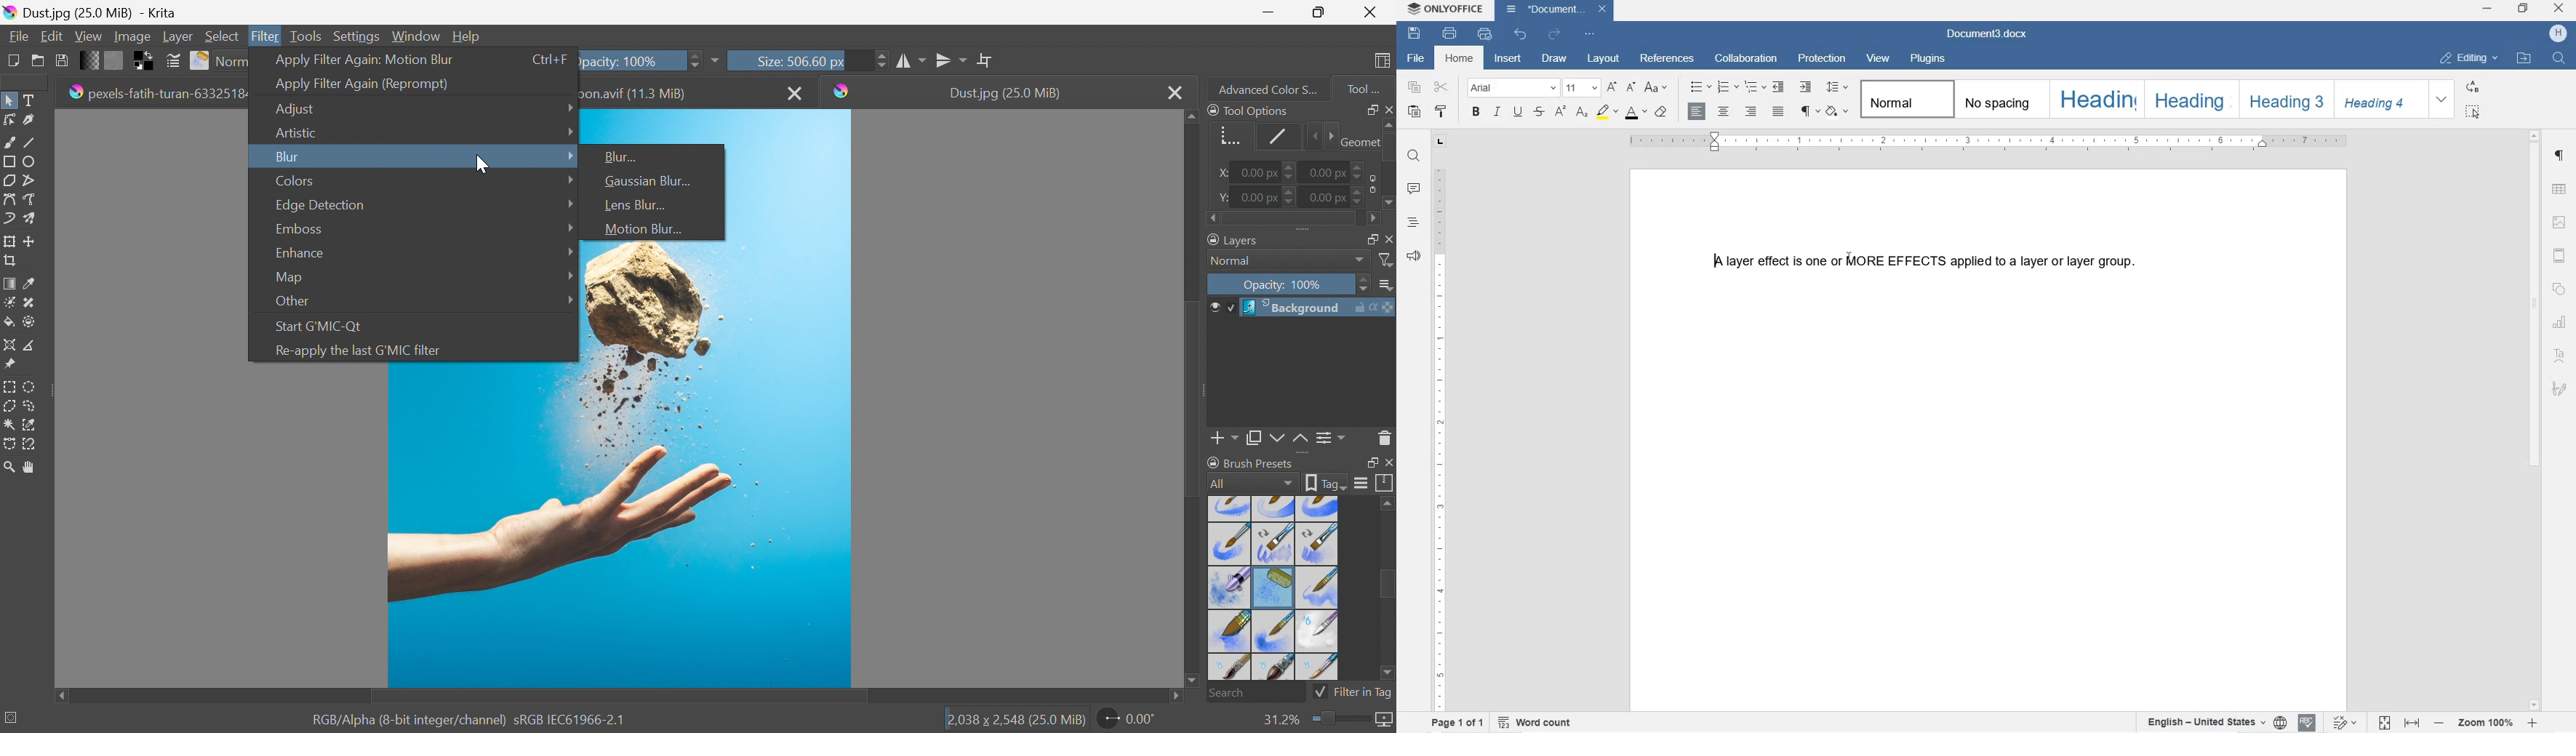  Describe the element at coordinates (796, 92) in the screenshot. I see `Close` at that location.